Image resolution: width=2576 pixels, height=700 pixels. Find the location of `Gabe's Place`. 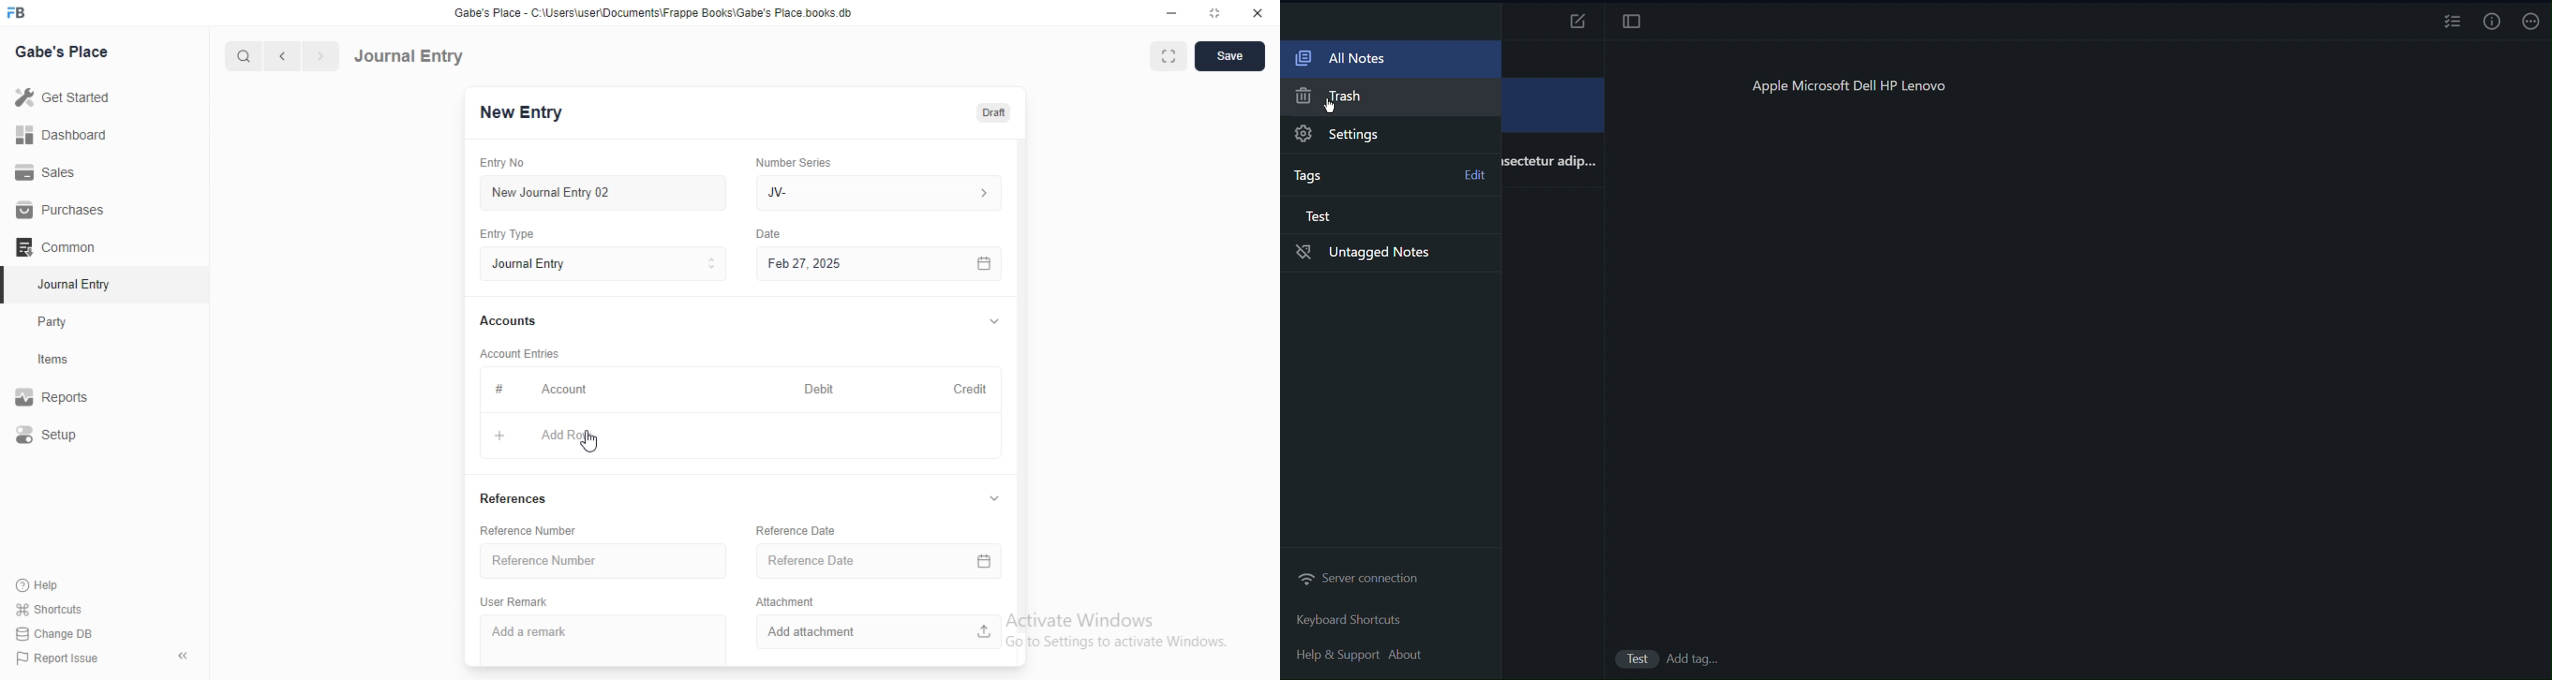

Gabe's Place is located at coordinates (63, 51).